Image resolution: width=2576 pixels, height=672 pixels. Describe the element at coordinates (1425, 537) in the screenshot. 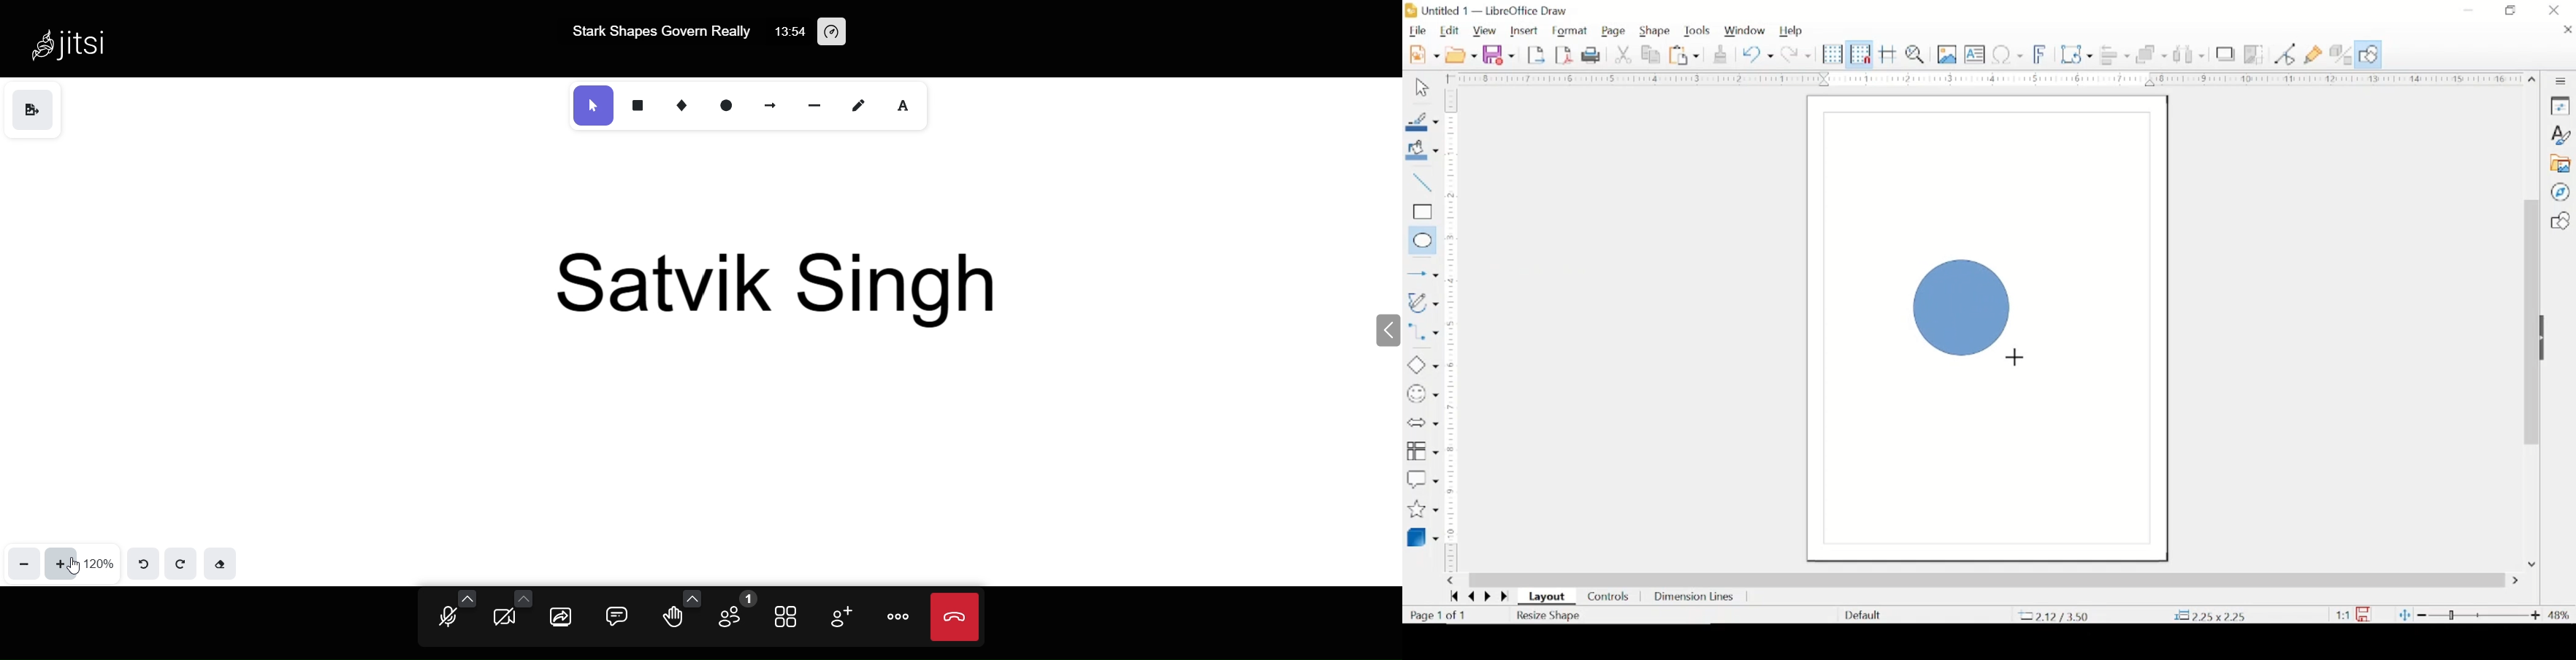

I see `3d objects` at that location.